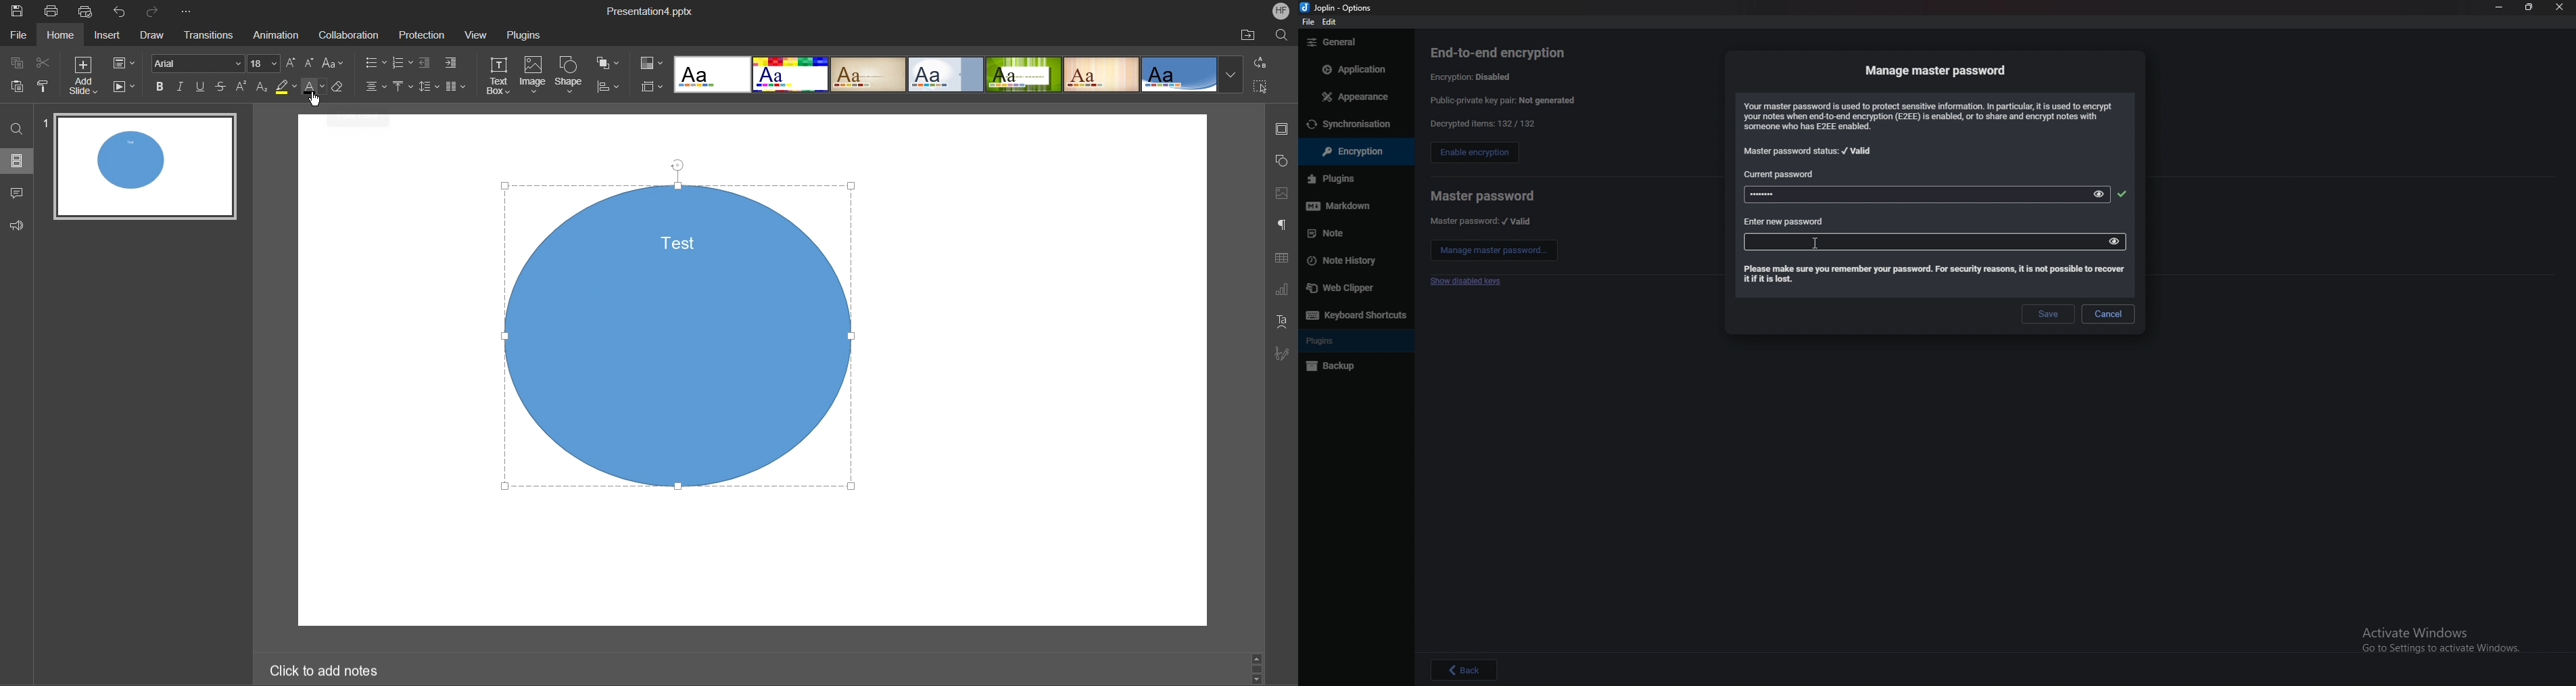 The image size is (2576, 700). I want to click on cursor, so click(1818, 246).